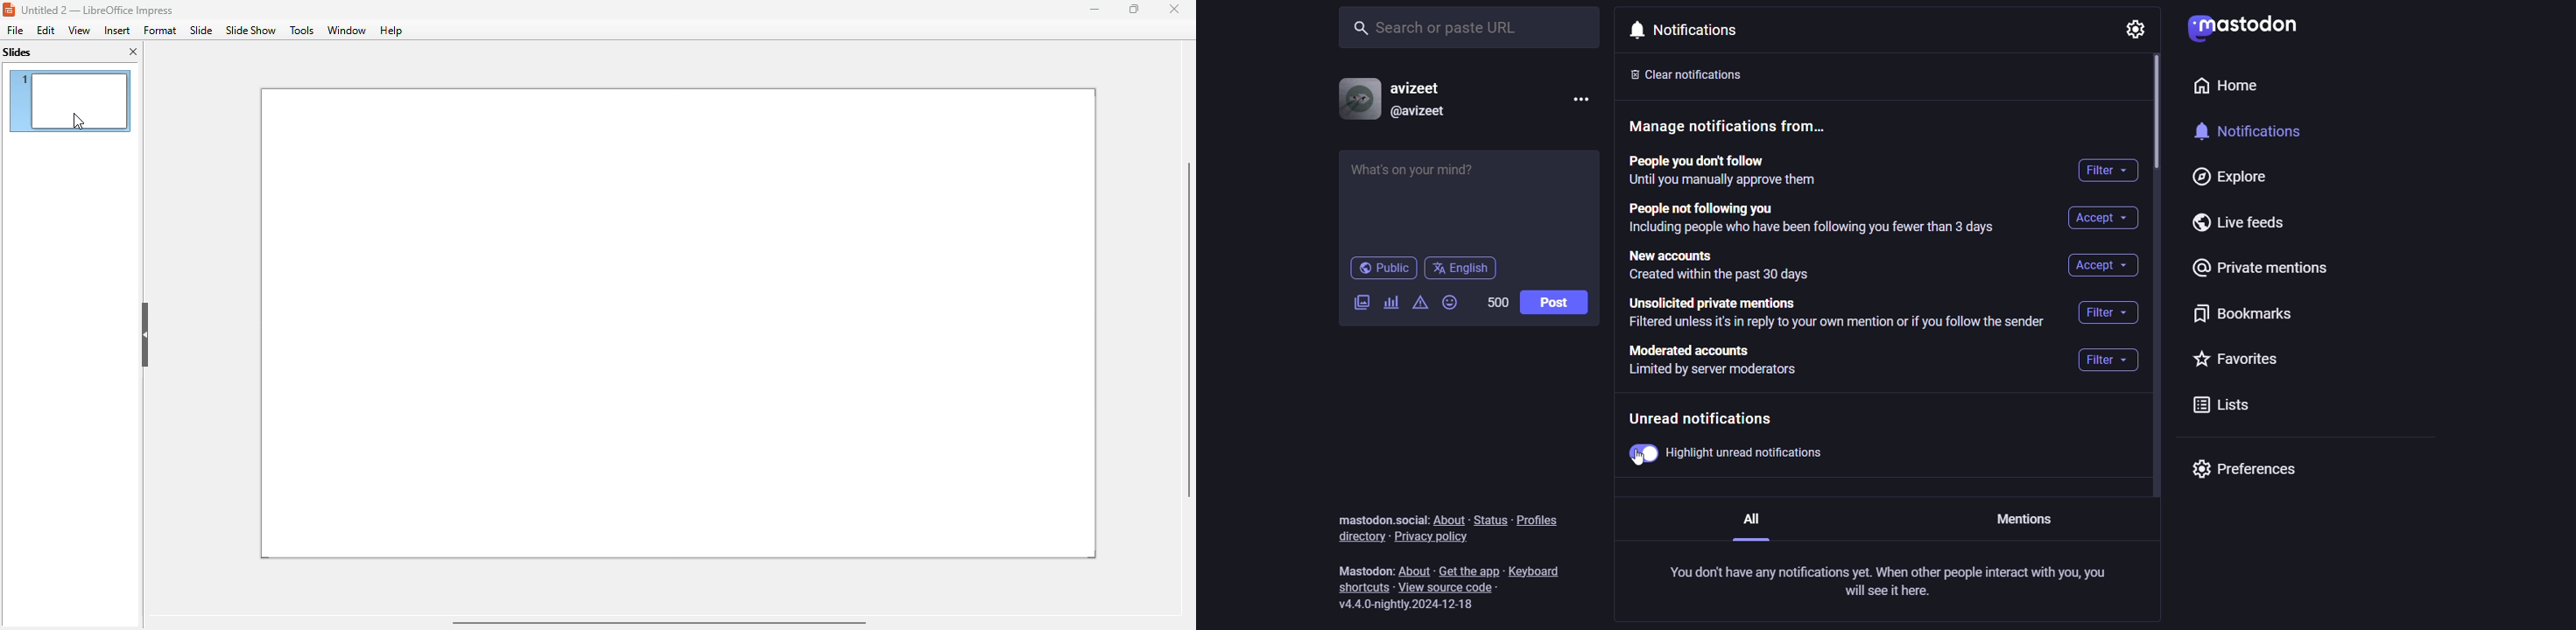 Image resolution: width=2576 pixels, height=644 pixels. Describe the element at coordinates (1365, 572) in the screenshot. I see `text` at that location.